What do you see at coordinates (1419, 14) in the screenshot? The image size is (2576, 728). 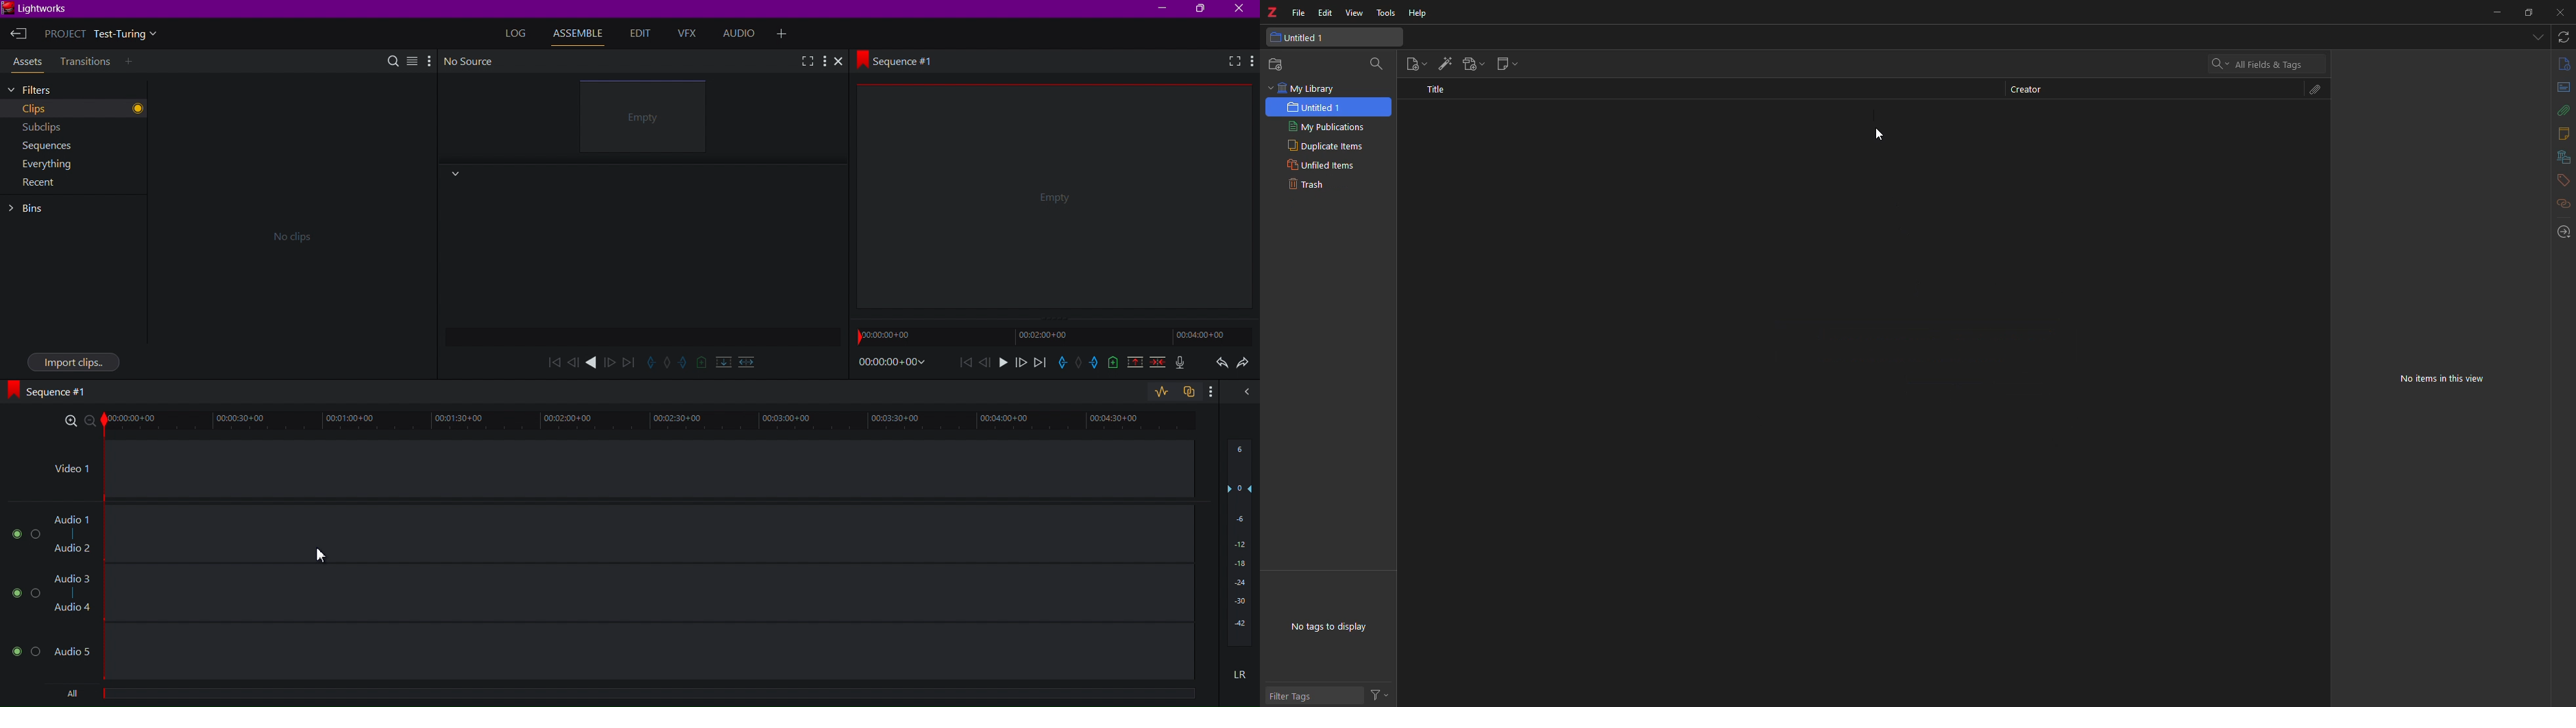 I see `help` at bounding box center [1419, 14].